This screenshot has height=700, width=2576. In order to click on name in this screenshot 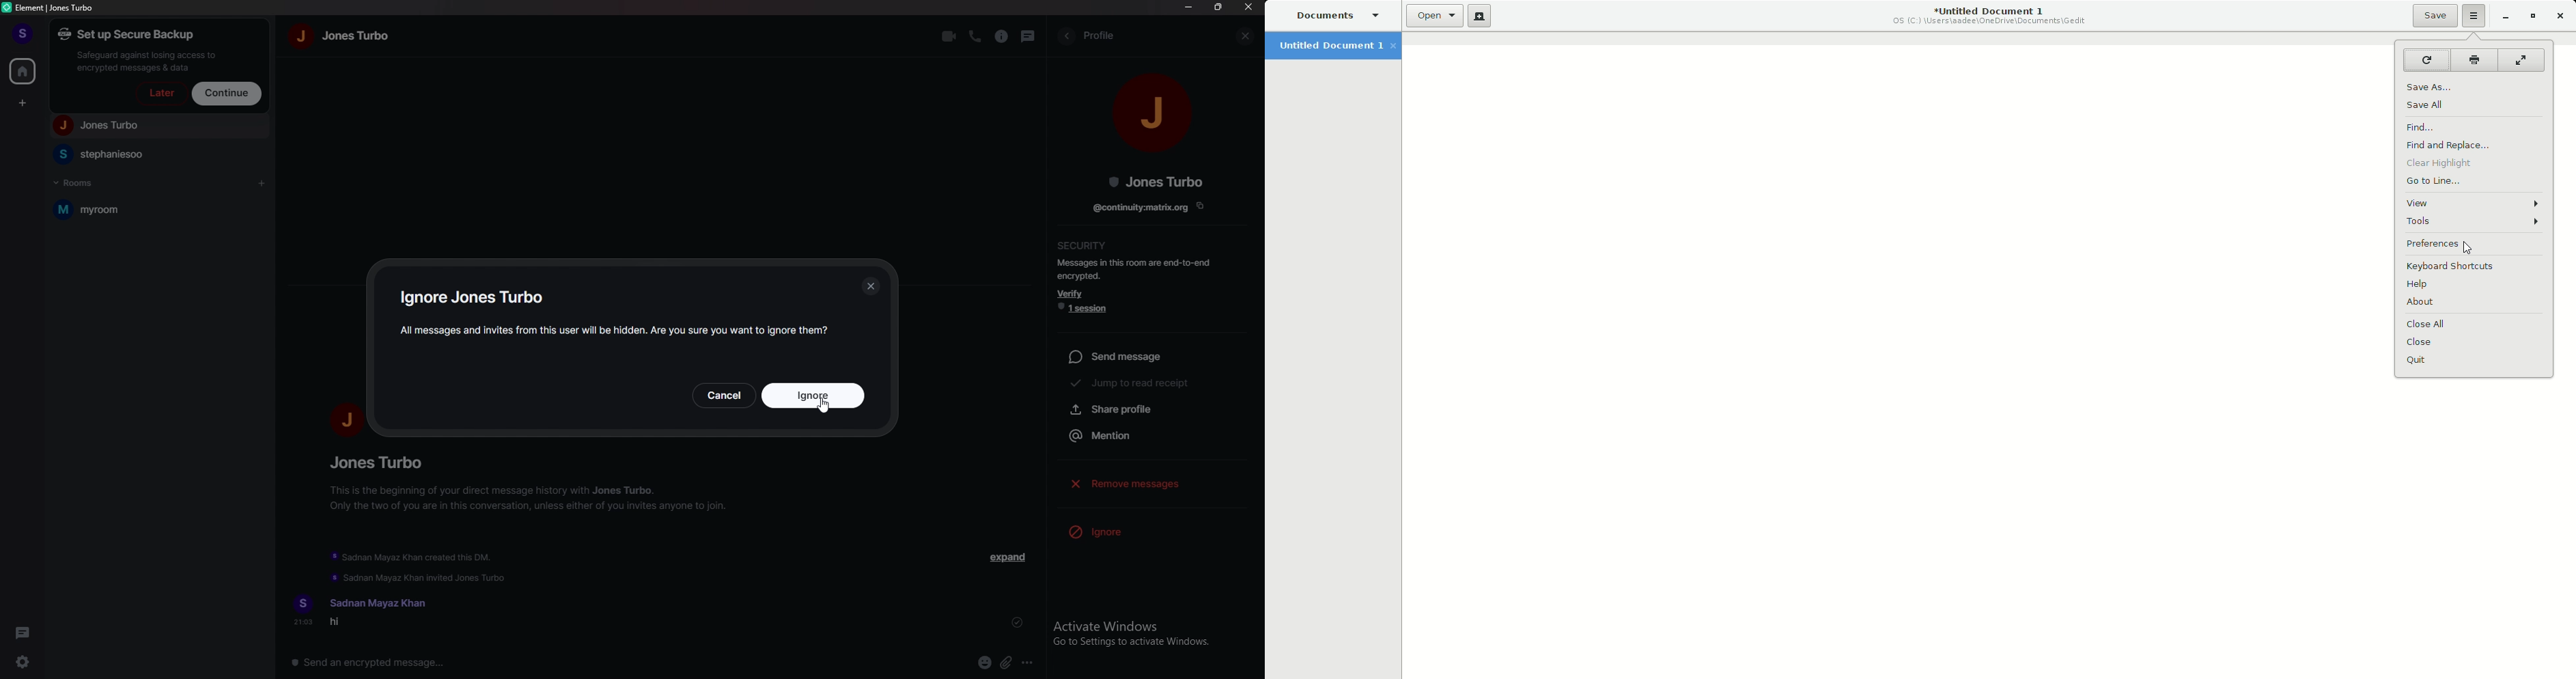, I will do `click(343, 35)`.